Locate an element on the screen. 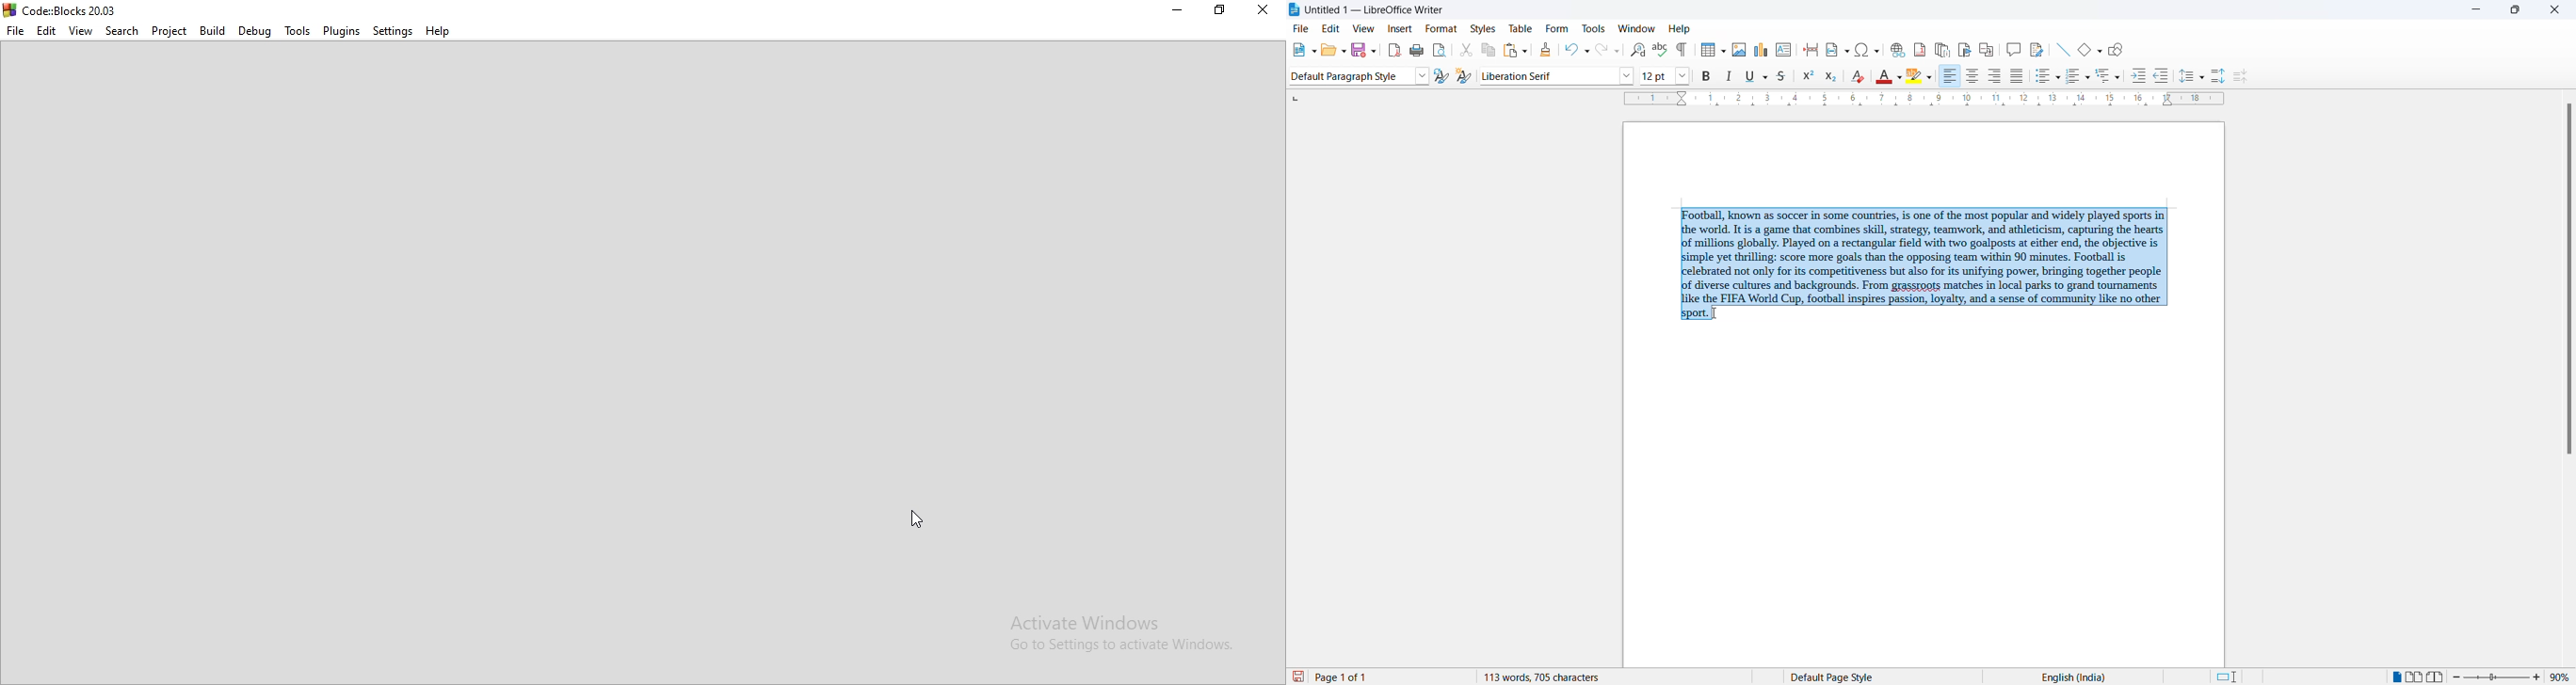 Image resolution: width=2576 pixels, height=700 pixels. strike through is located at coordinates (1784, 75).